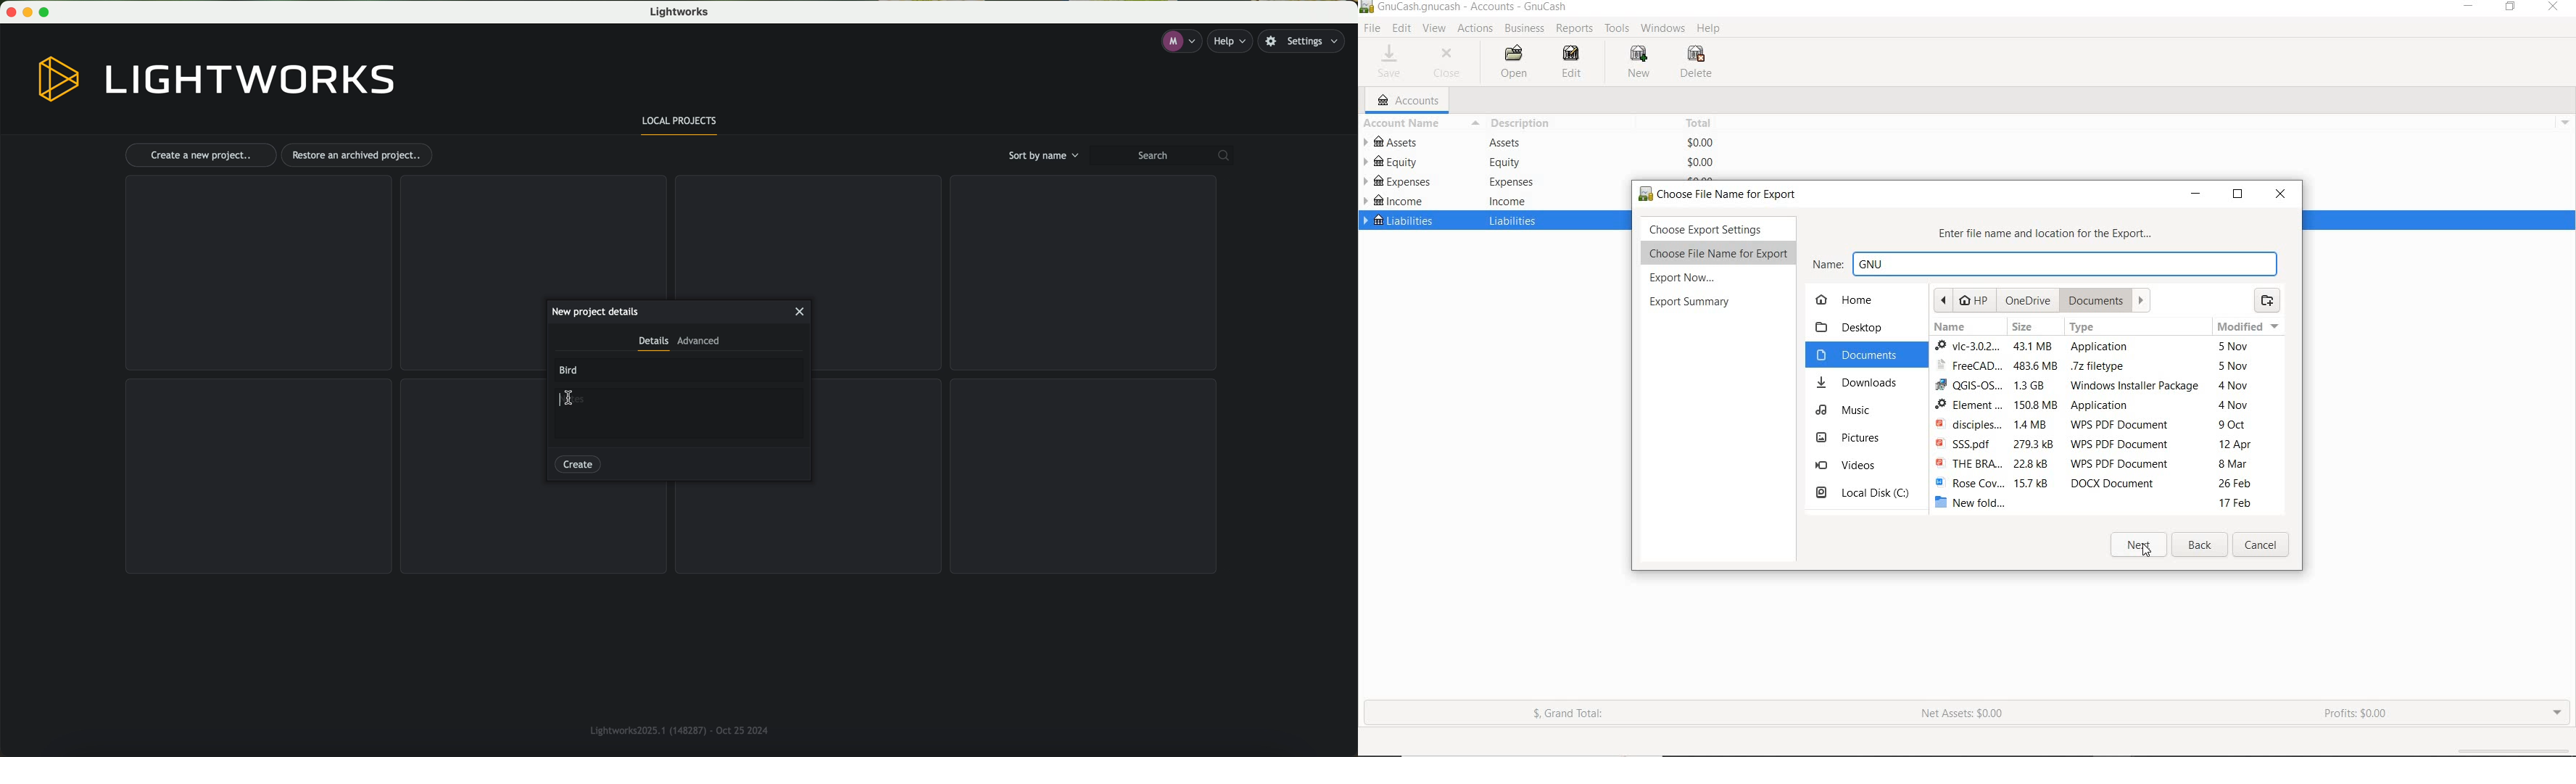  I want to click on ACTIONS, so click(1475, 31).